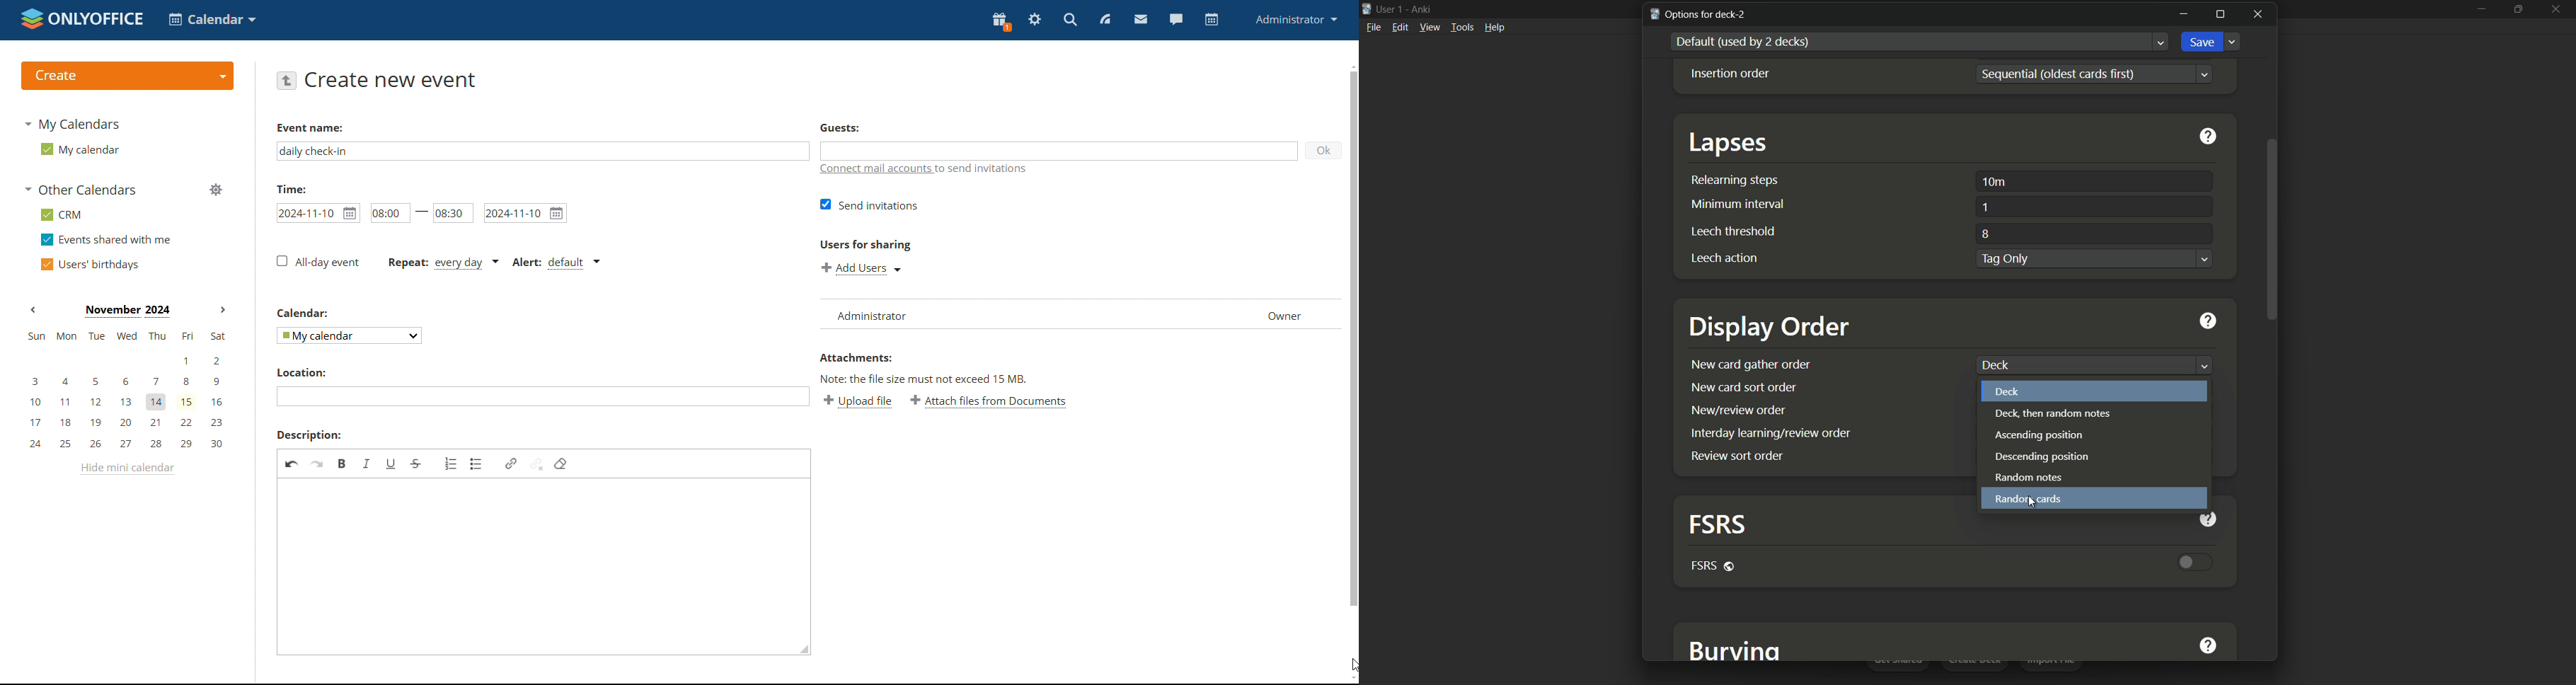 This screenshot has width=2576, height=700. Describe the element at coordinates (536, 464) in the screenshot. I see `unlink` at that location.